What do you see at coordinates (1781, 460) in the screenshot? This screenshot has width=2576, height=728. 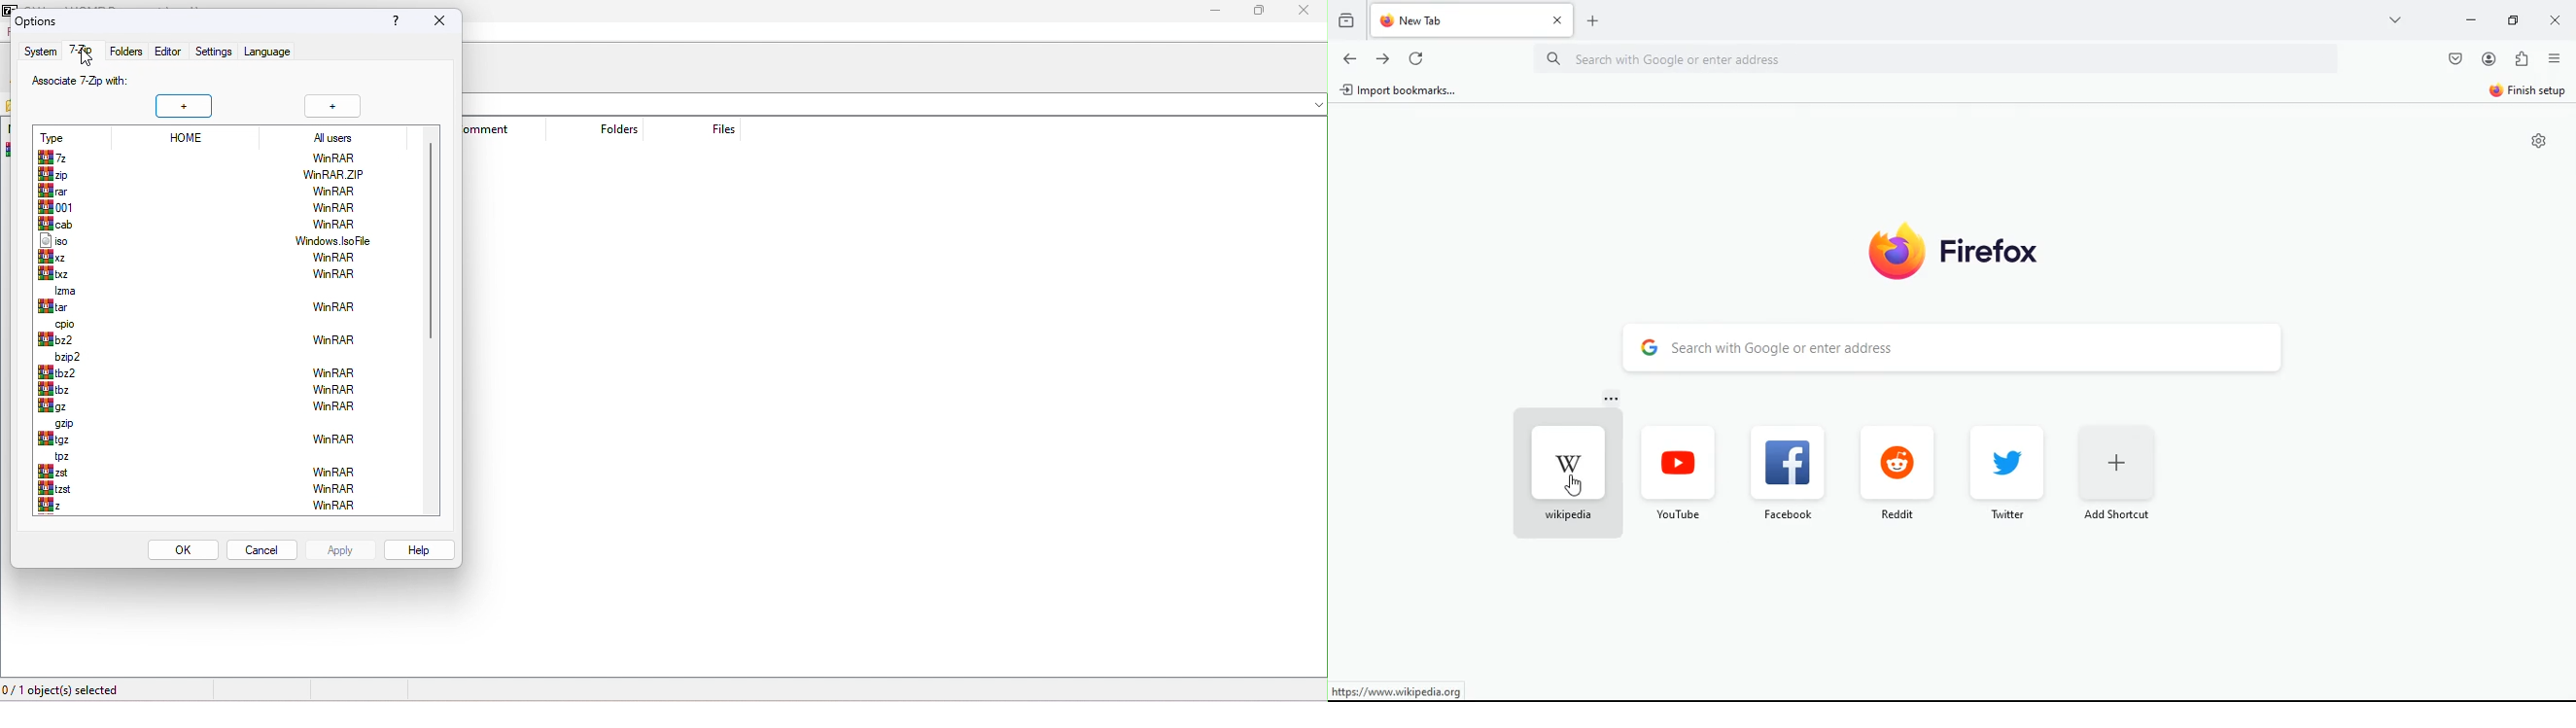 I see `facebook logo` at bounding box center [1781, 460].